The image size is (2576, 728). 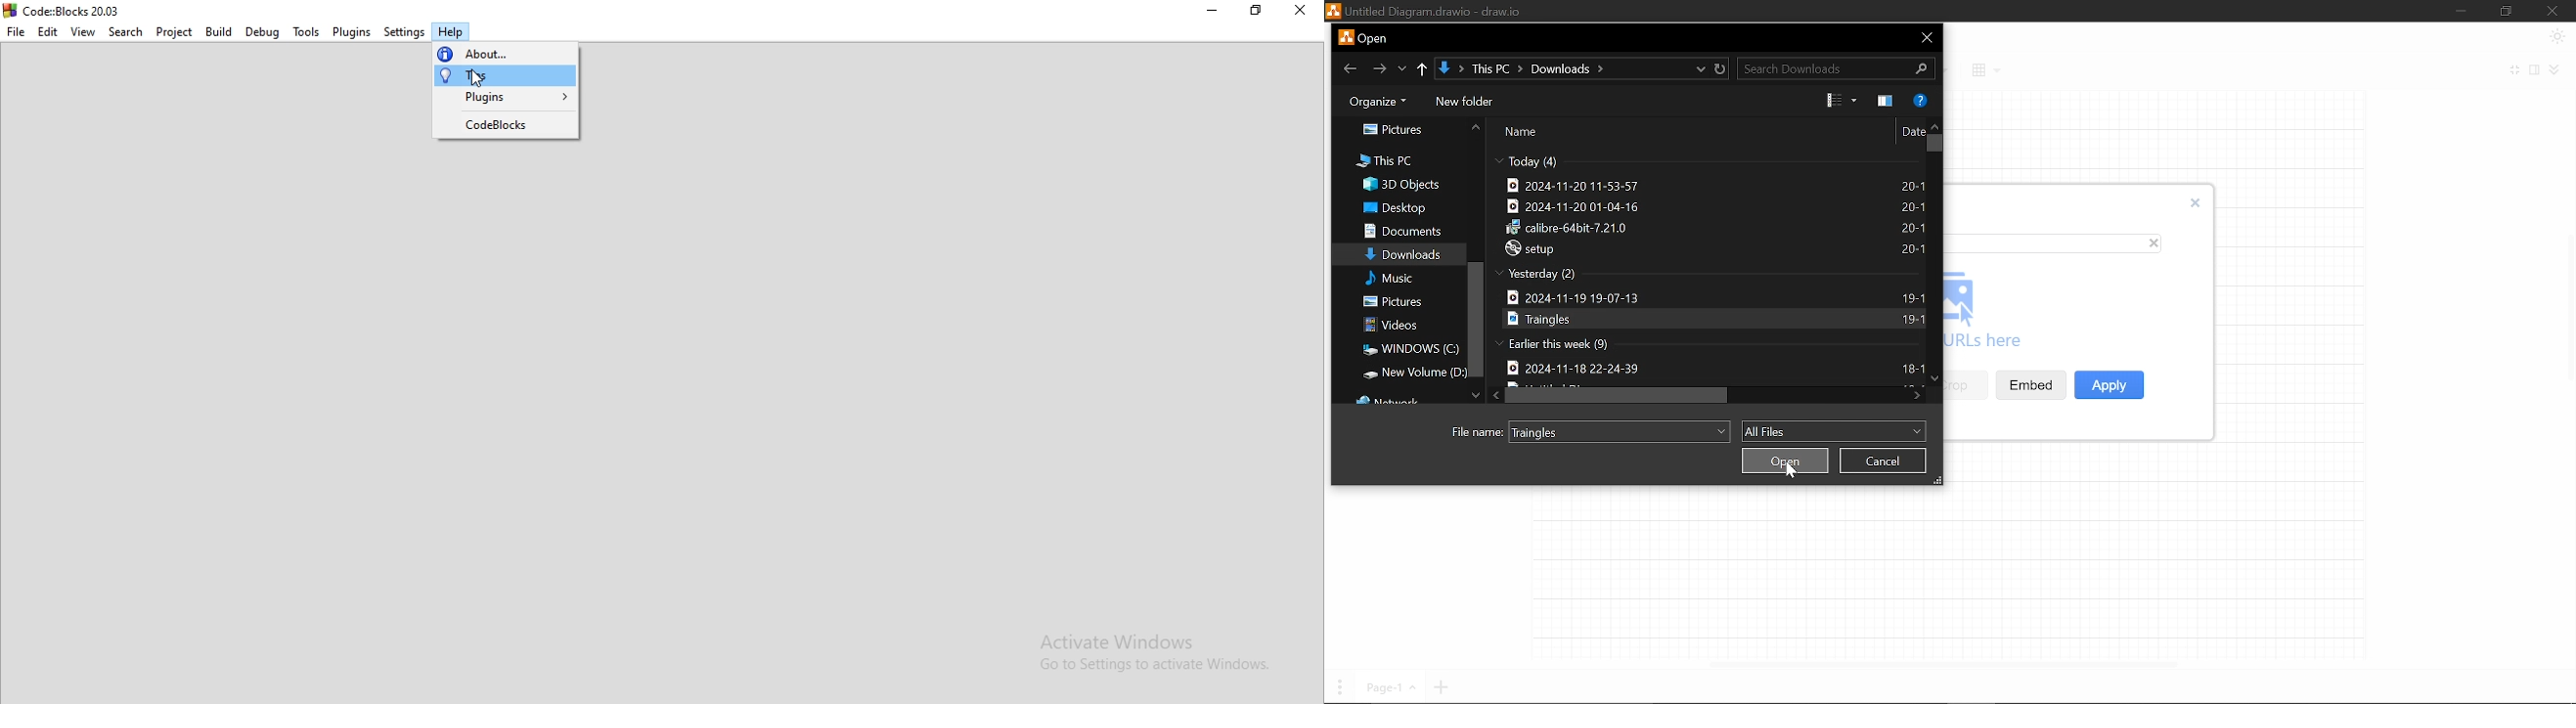 What do you see at coordinates (1591, 432) in the screenshot?
I see `File name` at bounding box center [1591, 432].